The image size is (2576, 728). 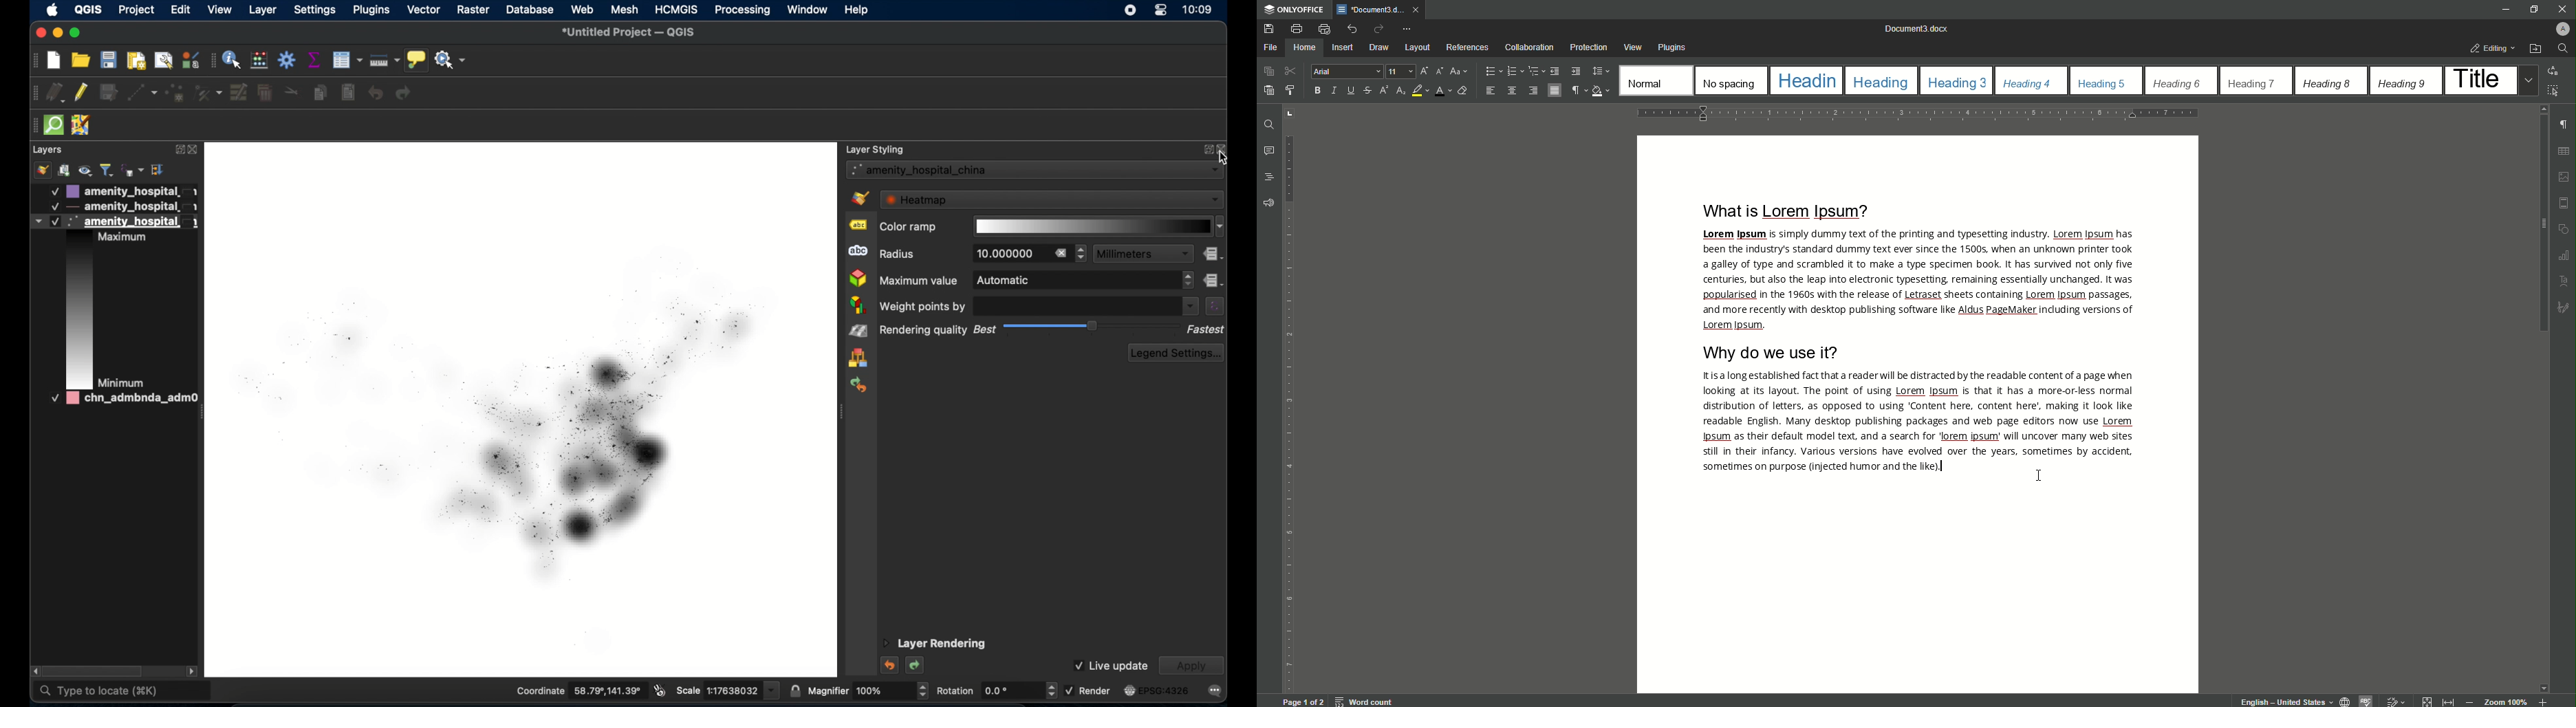 I want to click on radius, so click(x=900, y=254).